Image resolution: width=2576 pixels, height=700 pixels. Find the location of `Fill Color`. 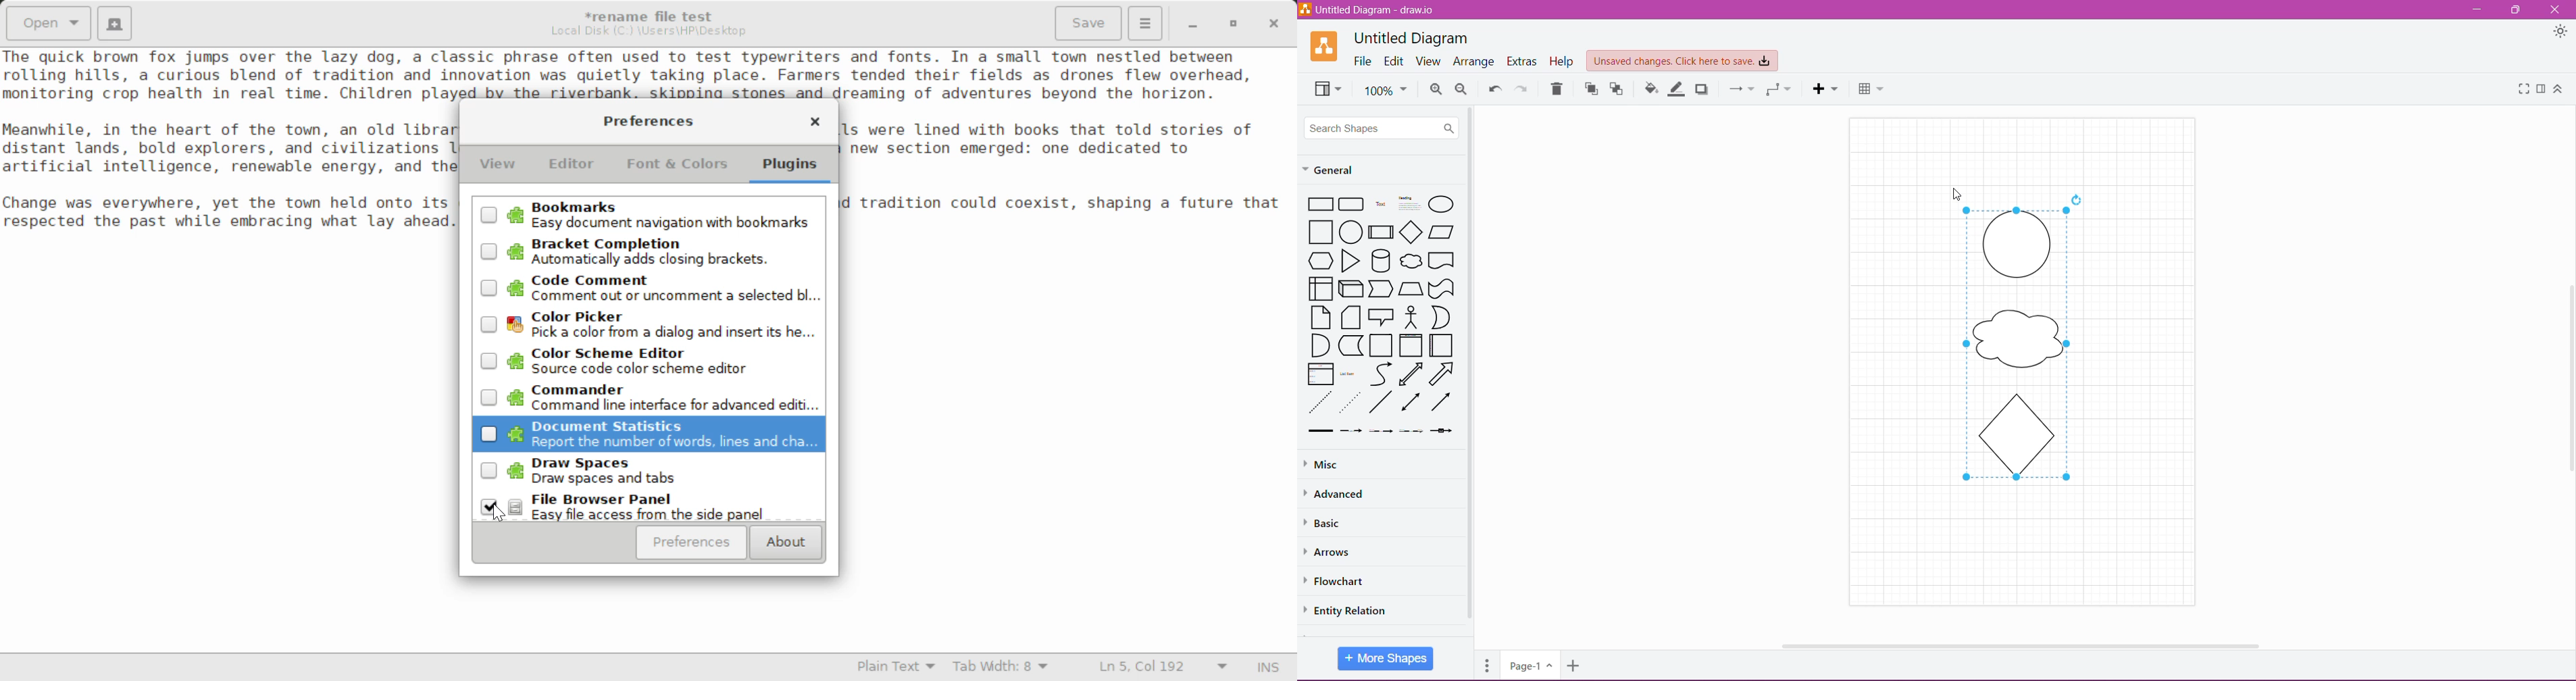

Fill Color is located at coordinates (1652, 89).